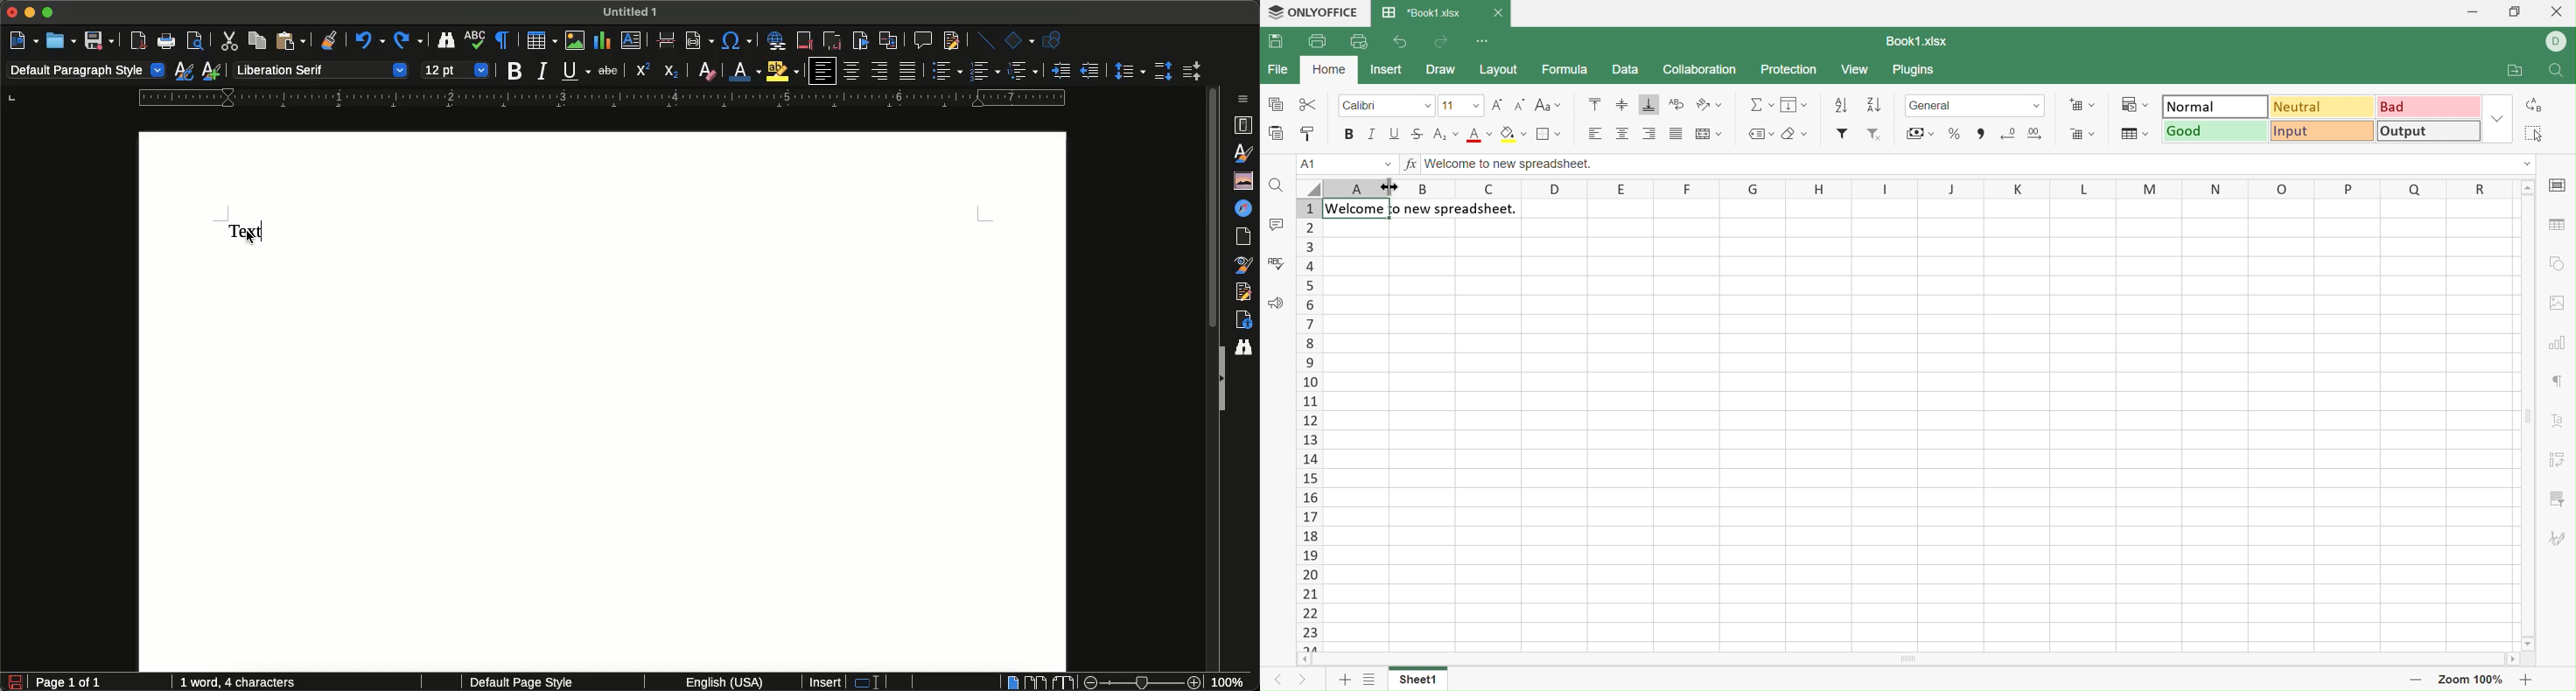  Describe the element at coordinates (1089, 71) in the screenshot. I see `Decrease` at that location.